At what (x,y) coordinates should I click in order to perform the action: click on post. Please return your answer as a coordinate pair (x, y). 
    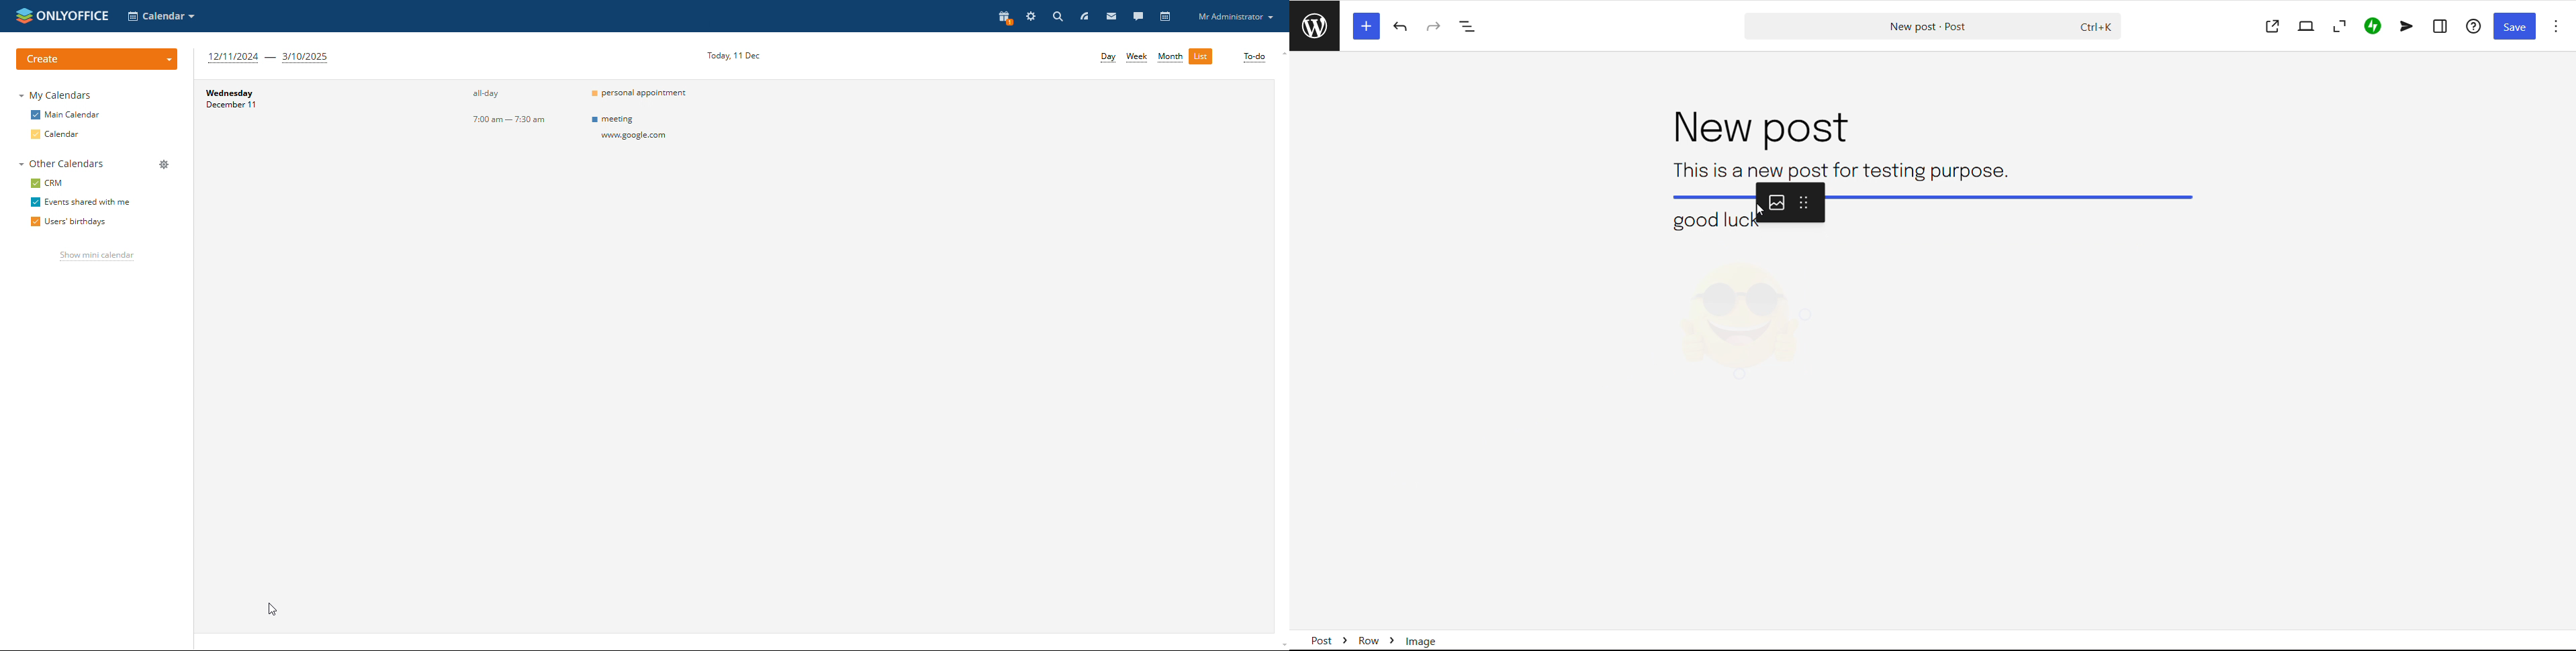
    Looking at the image, I should click on (1757, 129).